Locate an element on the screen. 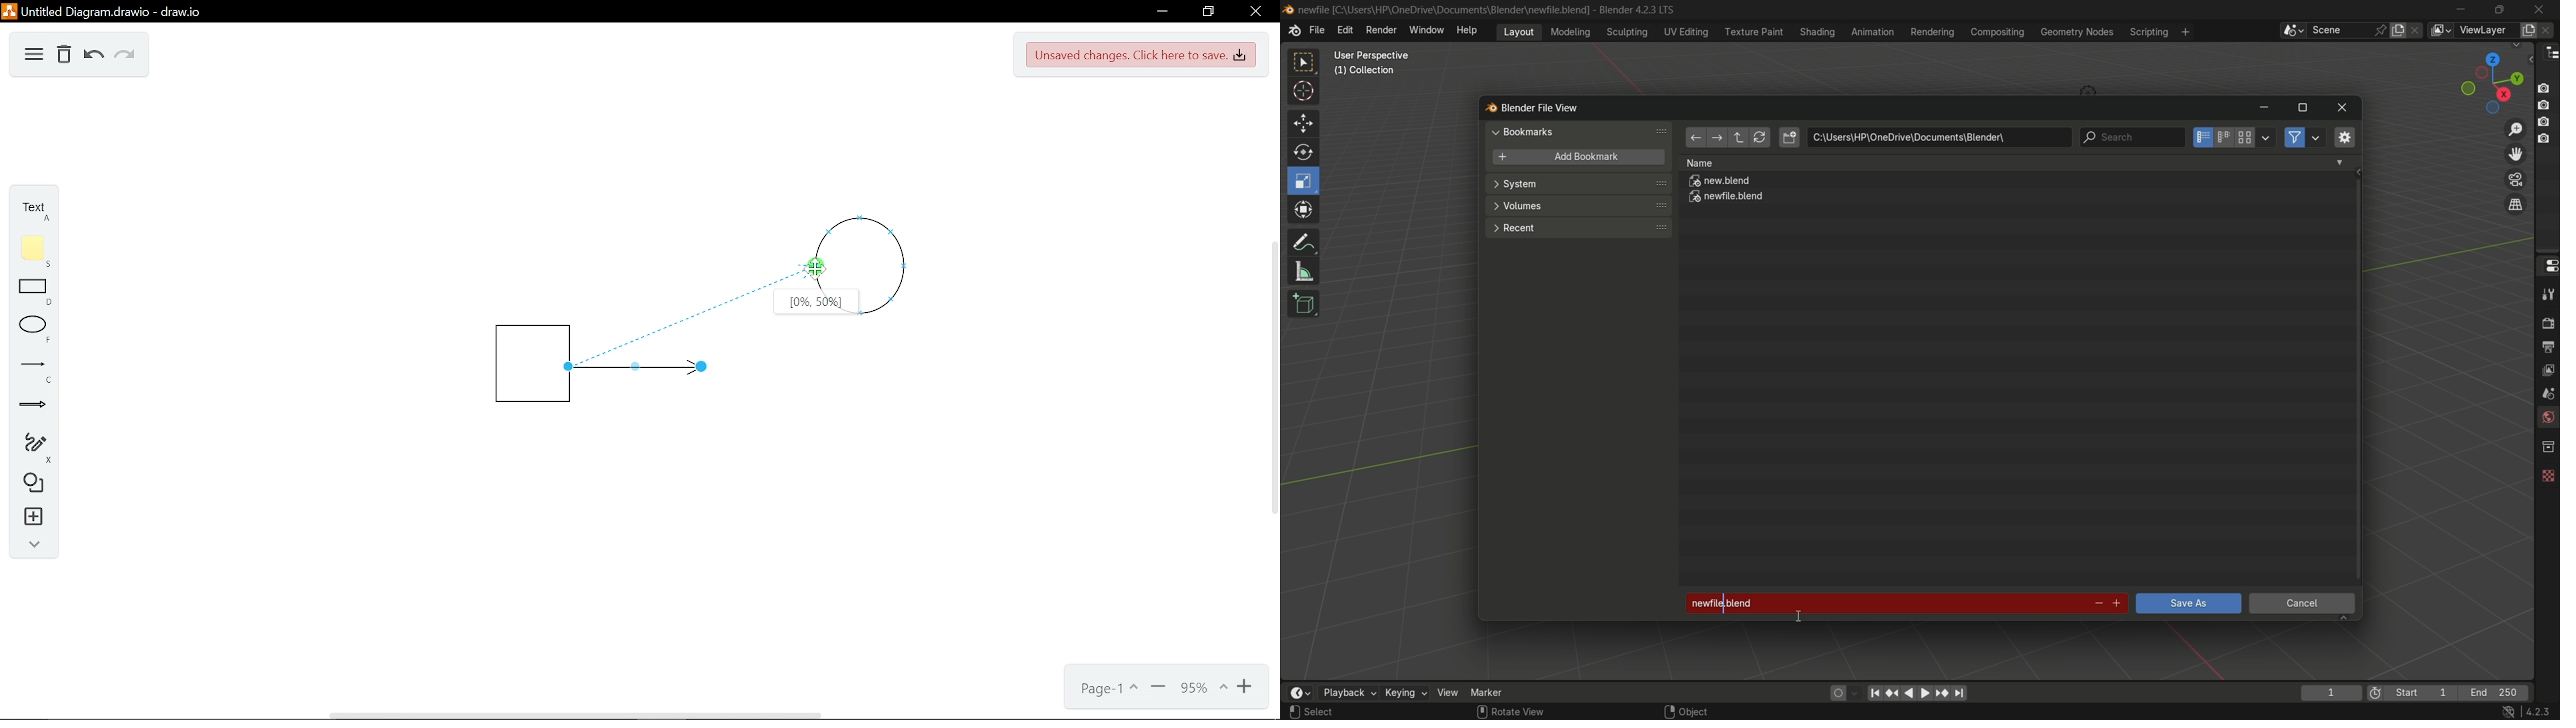 Image resolution: width=2576 pixels, height=728 pixels. Diagram is located at coordinates (35, 55).